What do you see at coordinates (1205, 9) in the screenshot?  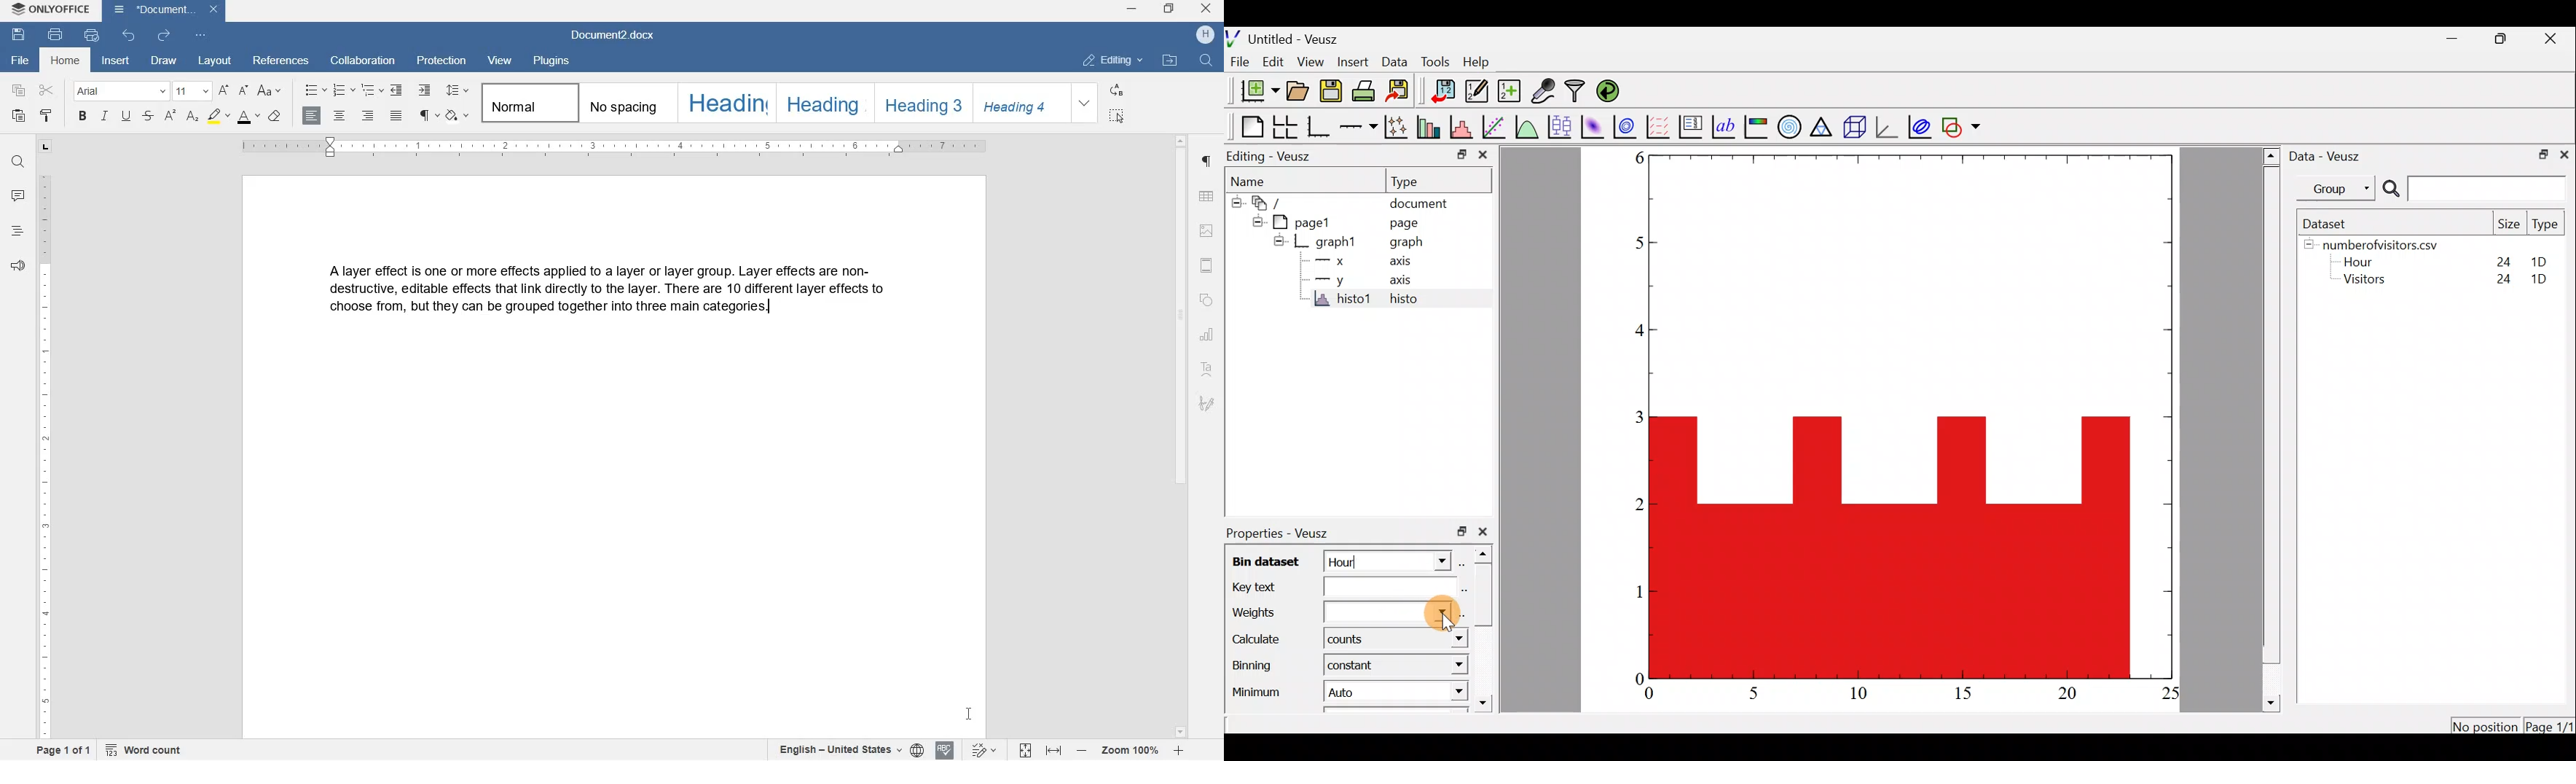 I see `CLOSE` at bounding box center [1205, 9].